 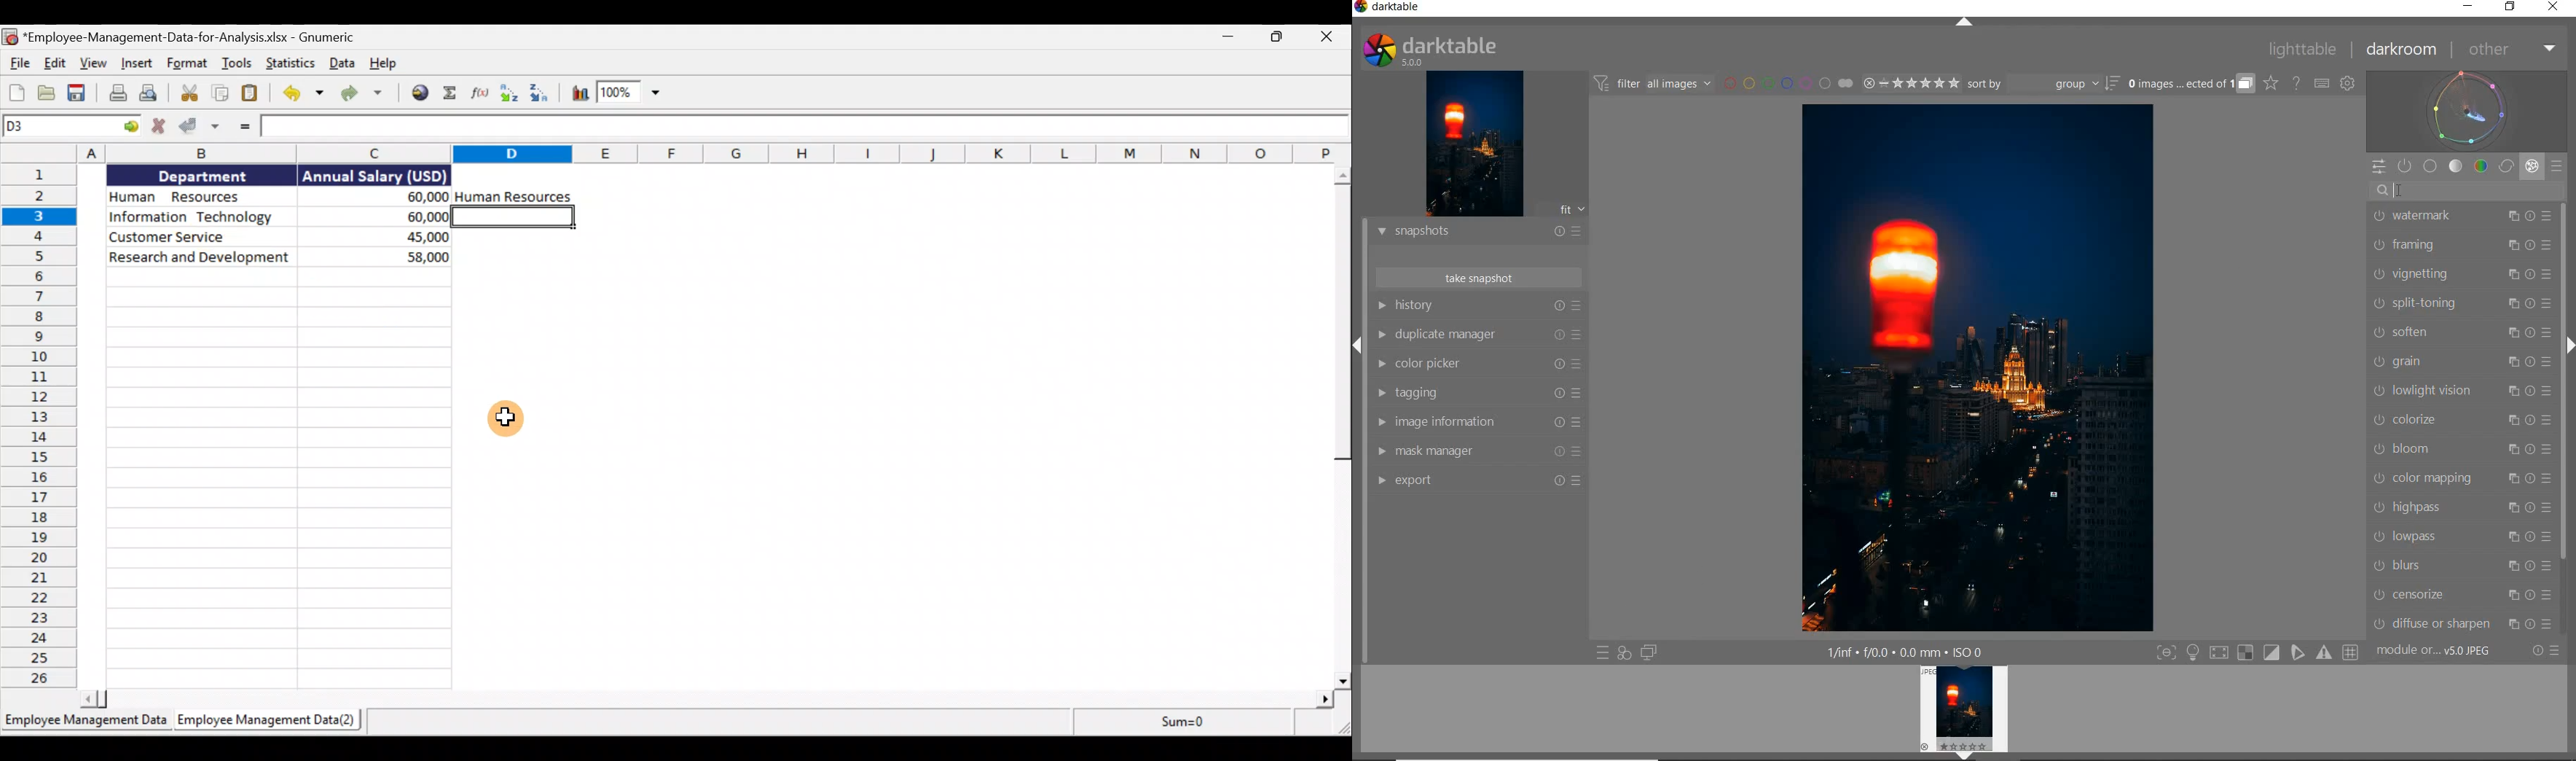 What do you see at coordinates (2548, 304) in the screenshot?
I see `Preset and reset` at bounding box center [2548, 304].